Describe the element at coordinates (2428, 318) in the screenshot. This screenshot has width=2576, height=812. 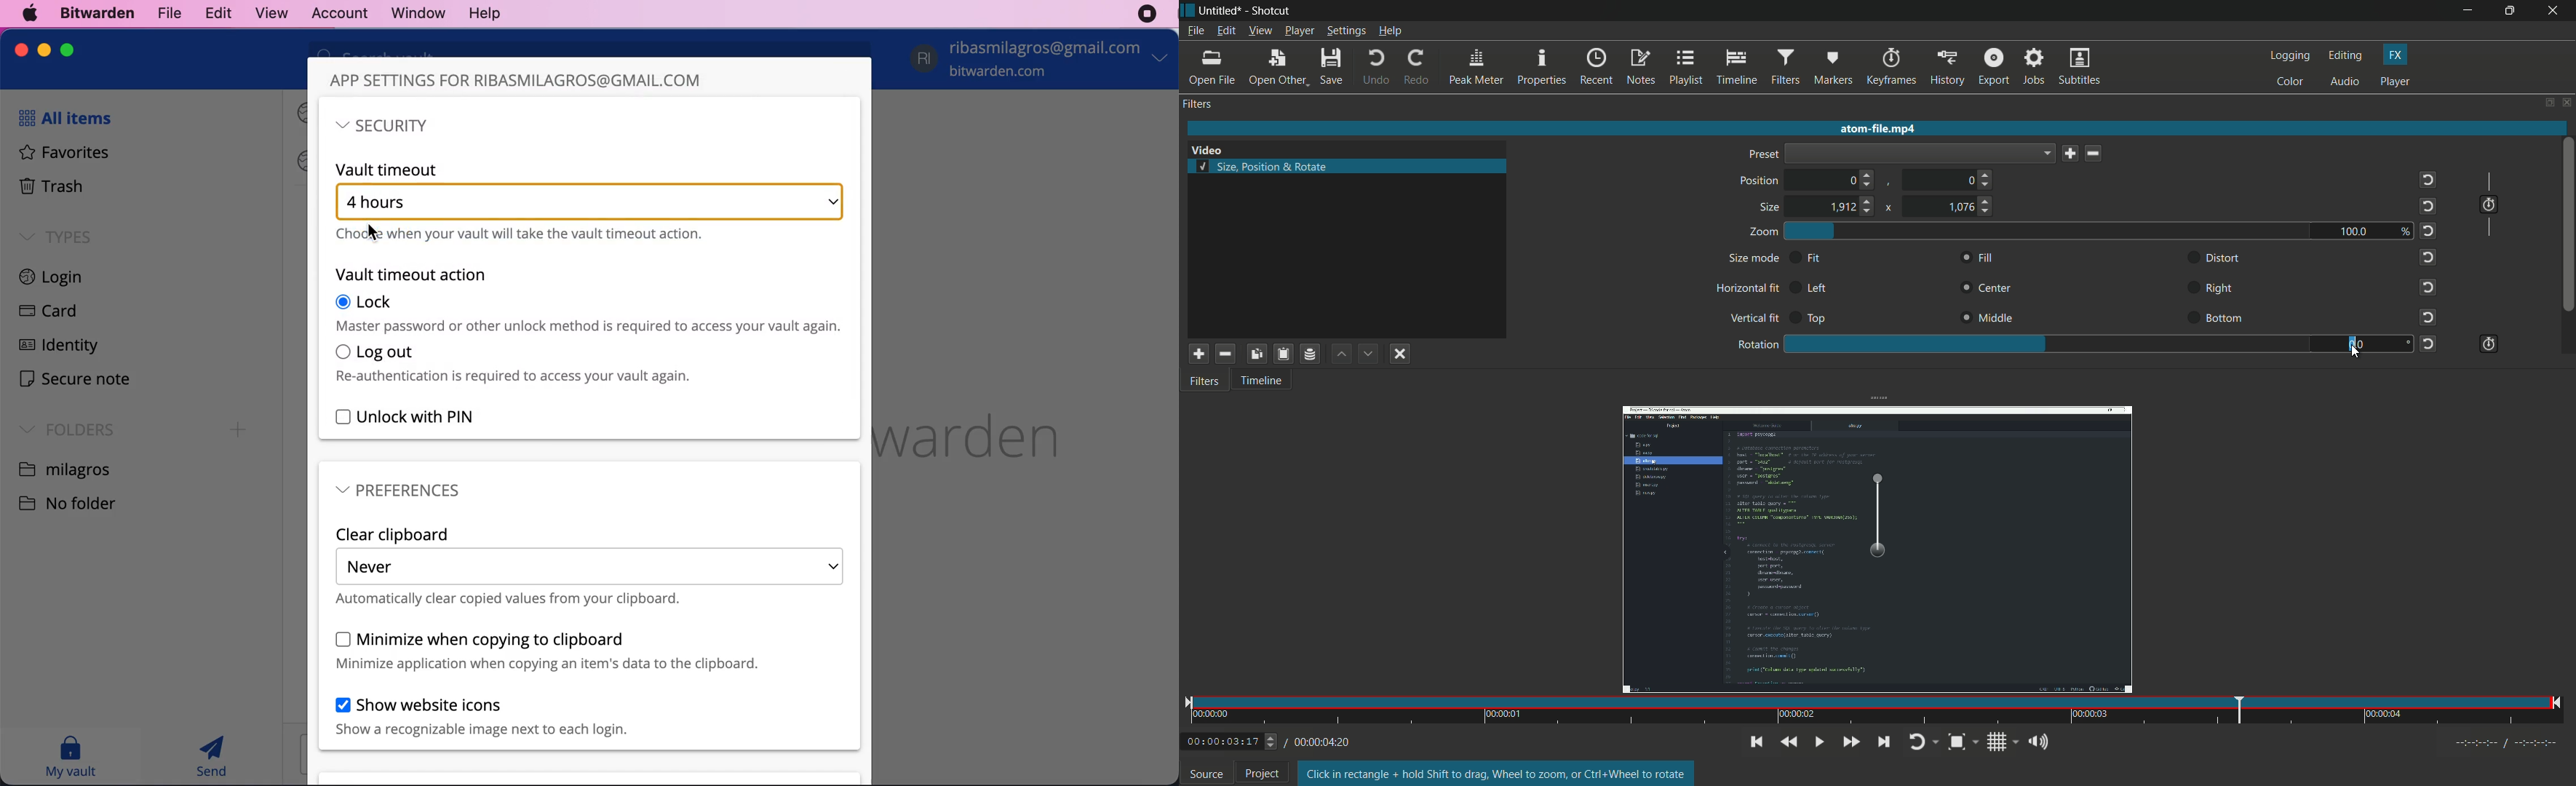
I see `` at that location.